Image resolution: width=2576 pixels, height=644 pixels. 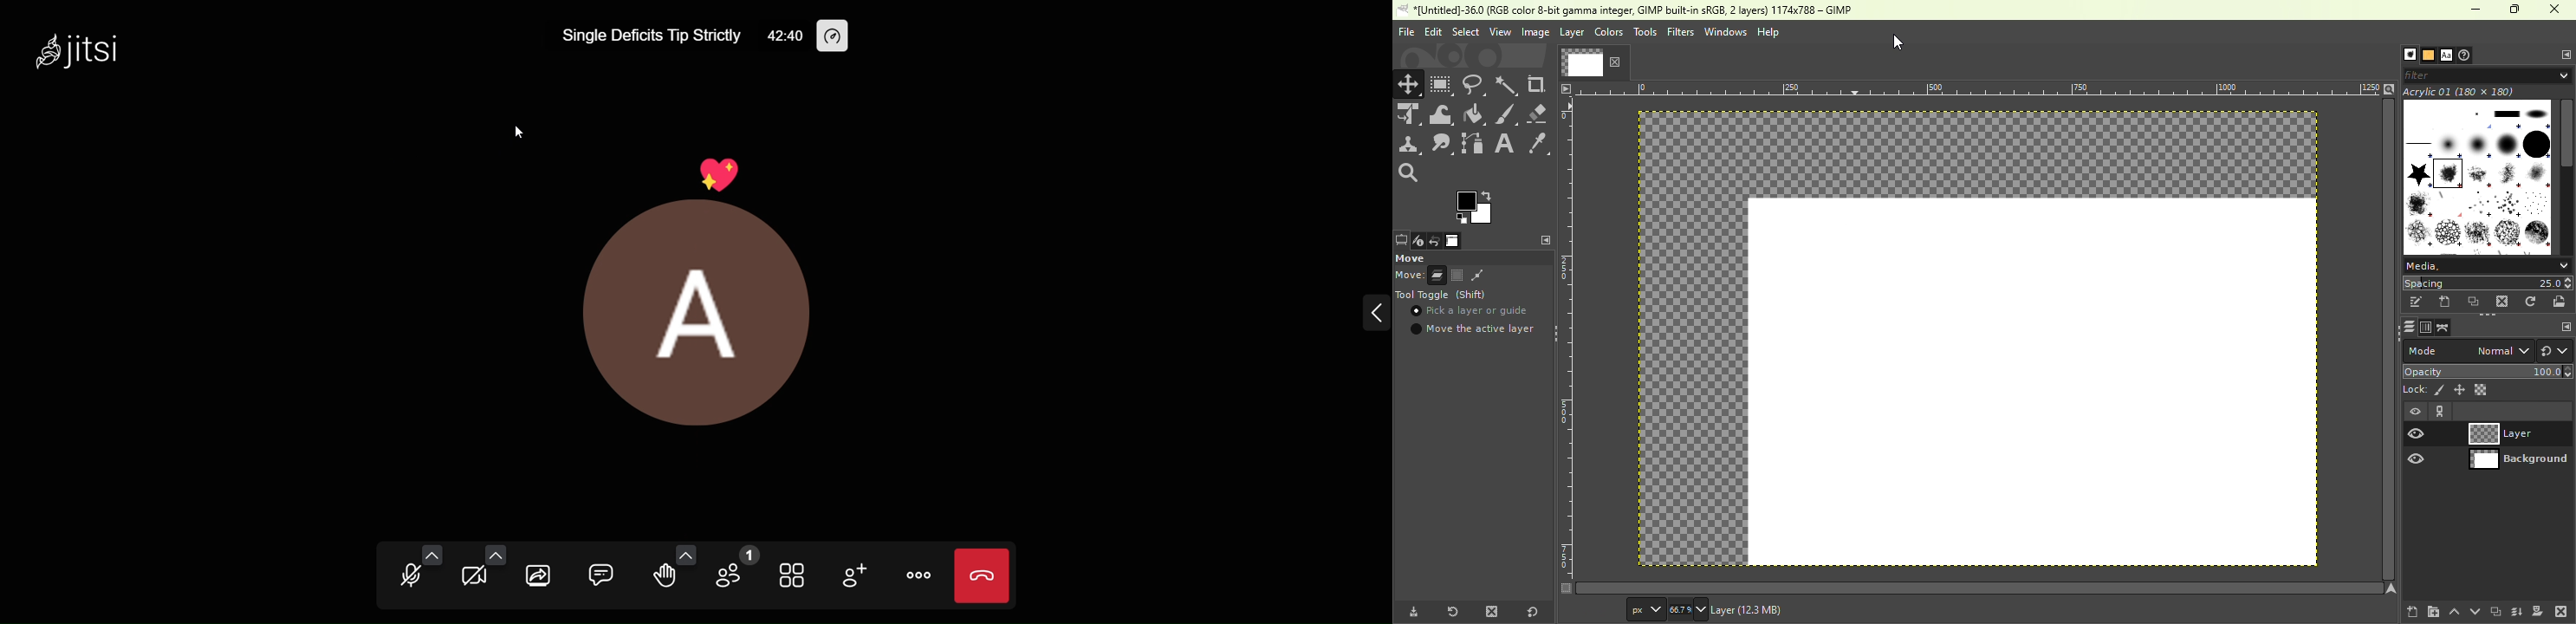 What do you see at coordinates (1980, 588) in the screenshot?
I see `Vertical scrollbar` at bounding box center [1980, 588].